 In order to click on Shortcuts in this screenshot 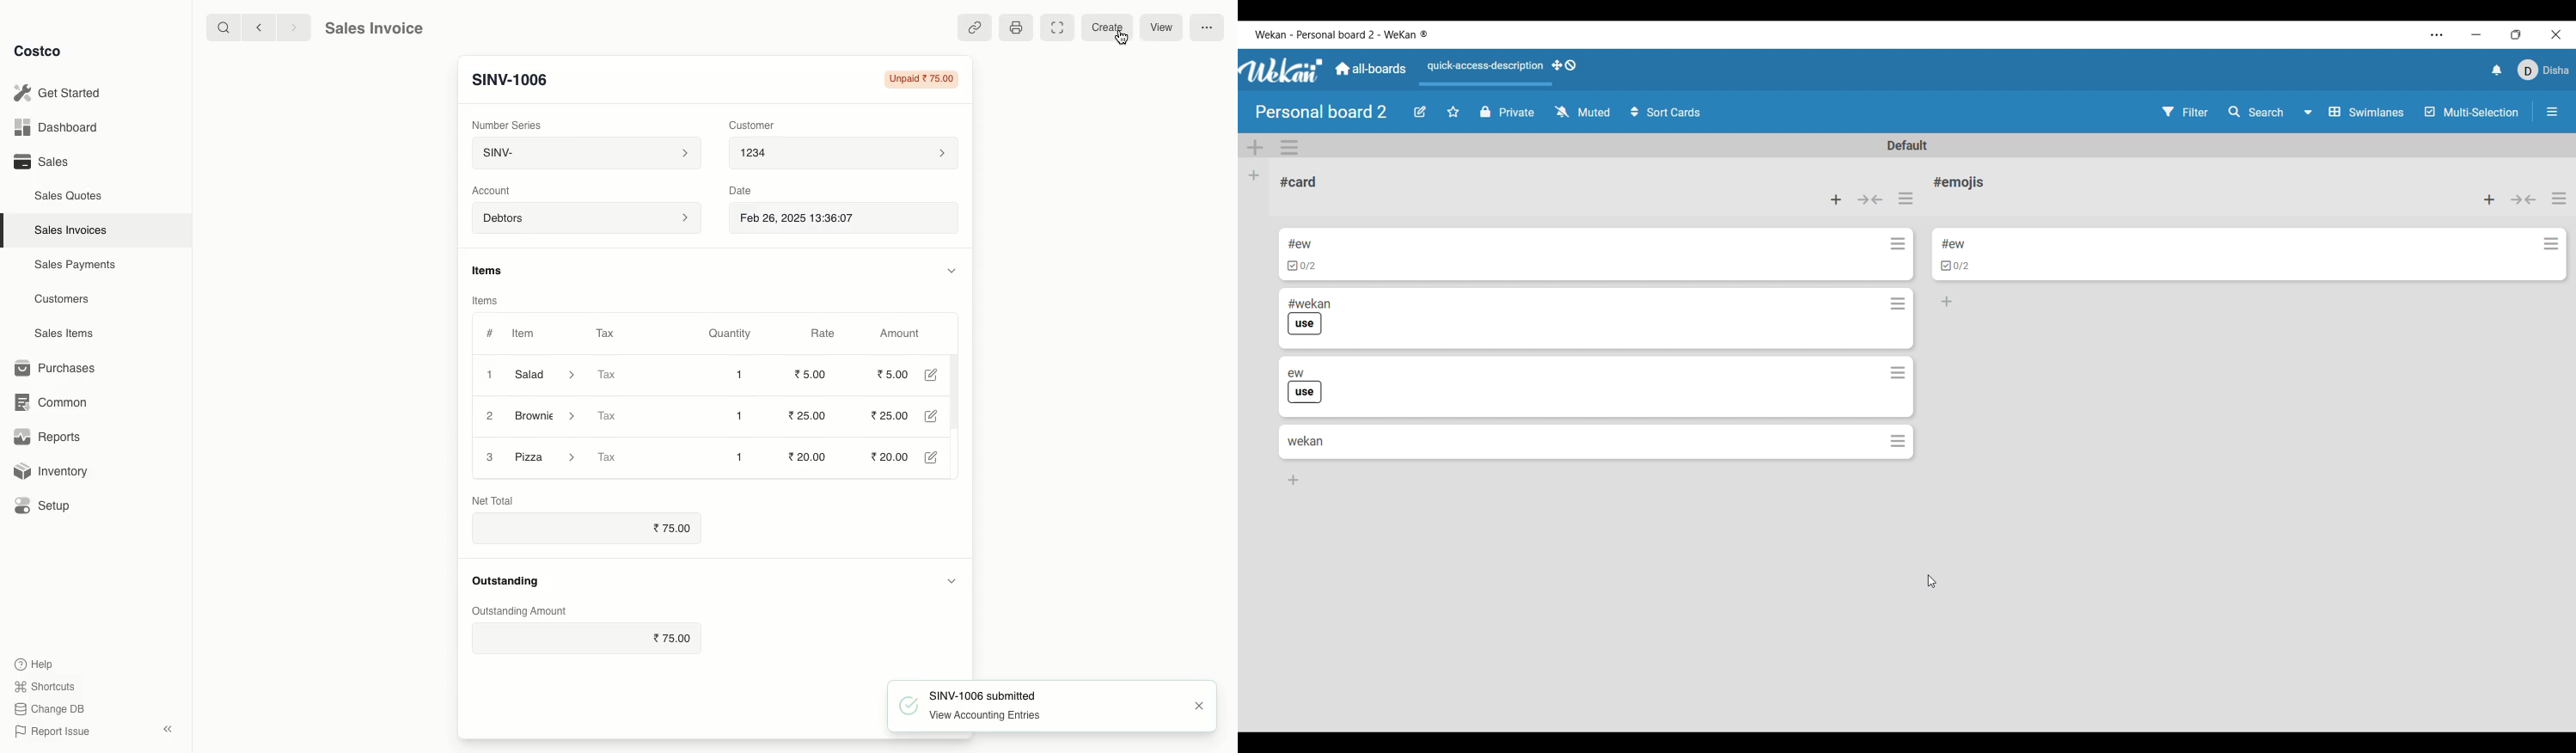, I will do `click(44, 687)`.